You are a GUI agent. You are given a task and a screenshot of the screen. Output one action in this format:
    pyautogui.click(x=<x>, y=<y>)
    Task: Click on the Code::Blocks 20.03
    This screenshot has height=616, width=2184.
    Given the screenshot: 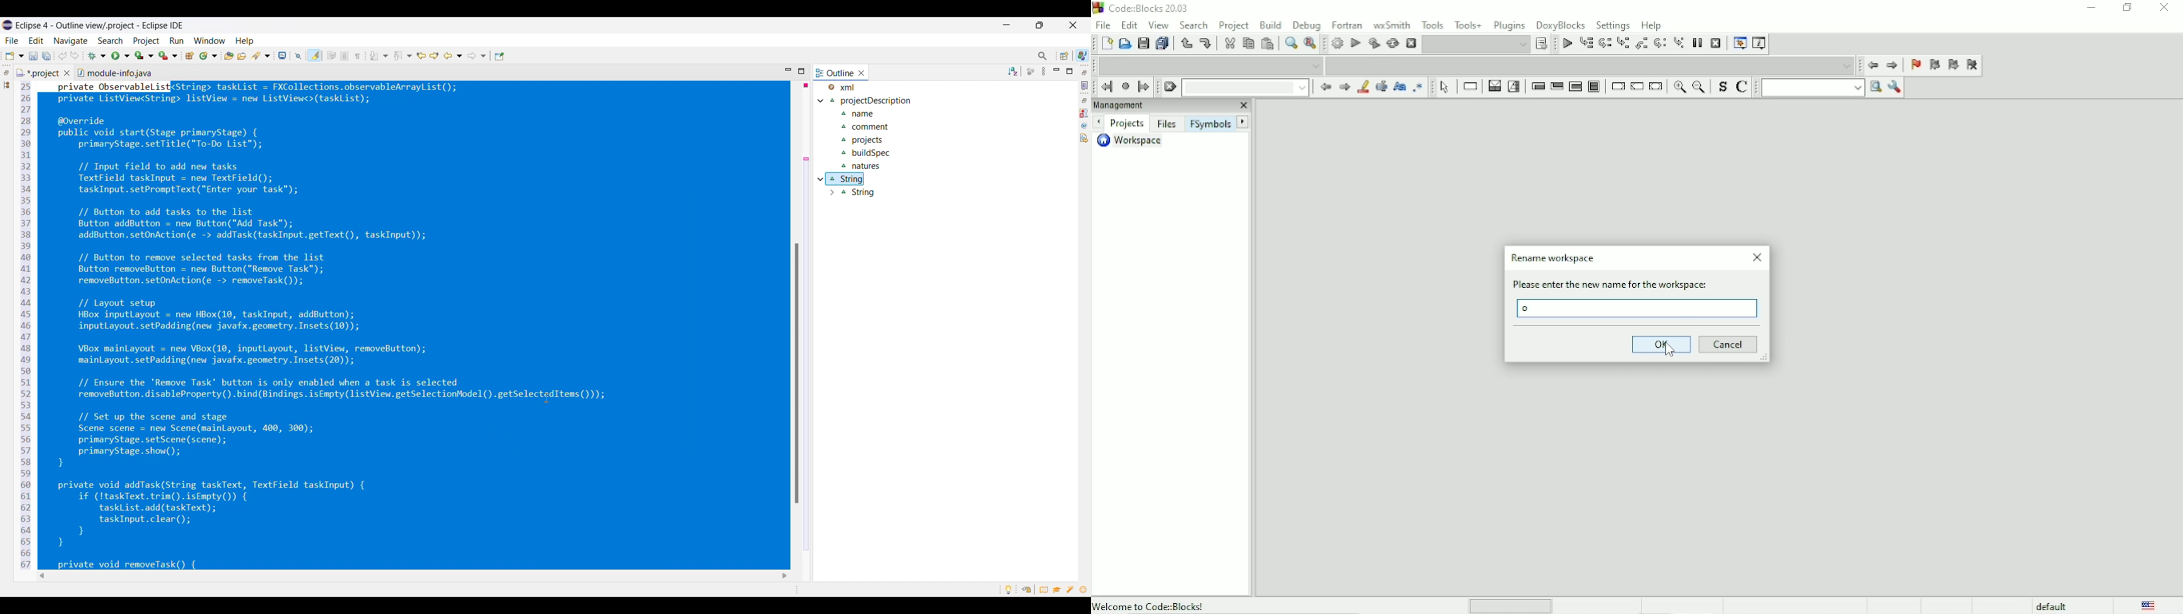 What is the action you would take?
    pyautogui.click(x=1142, y=8)
    